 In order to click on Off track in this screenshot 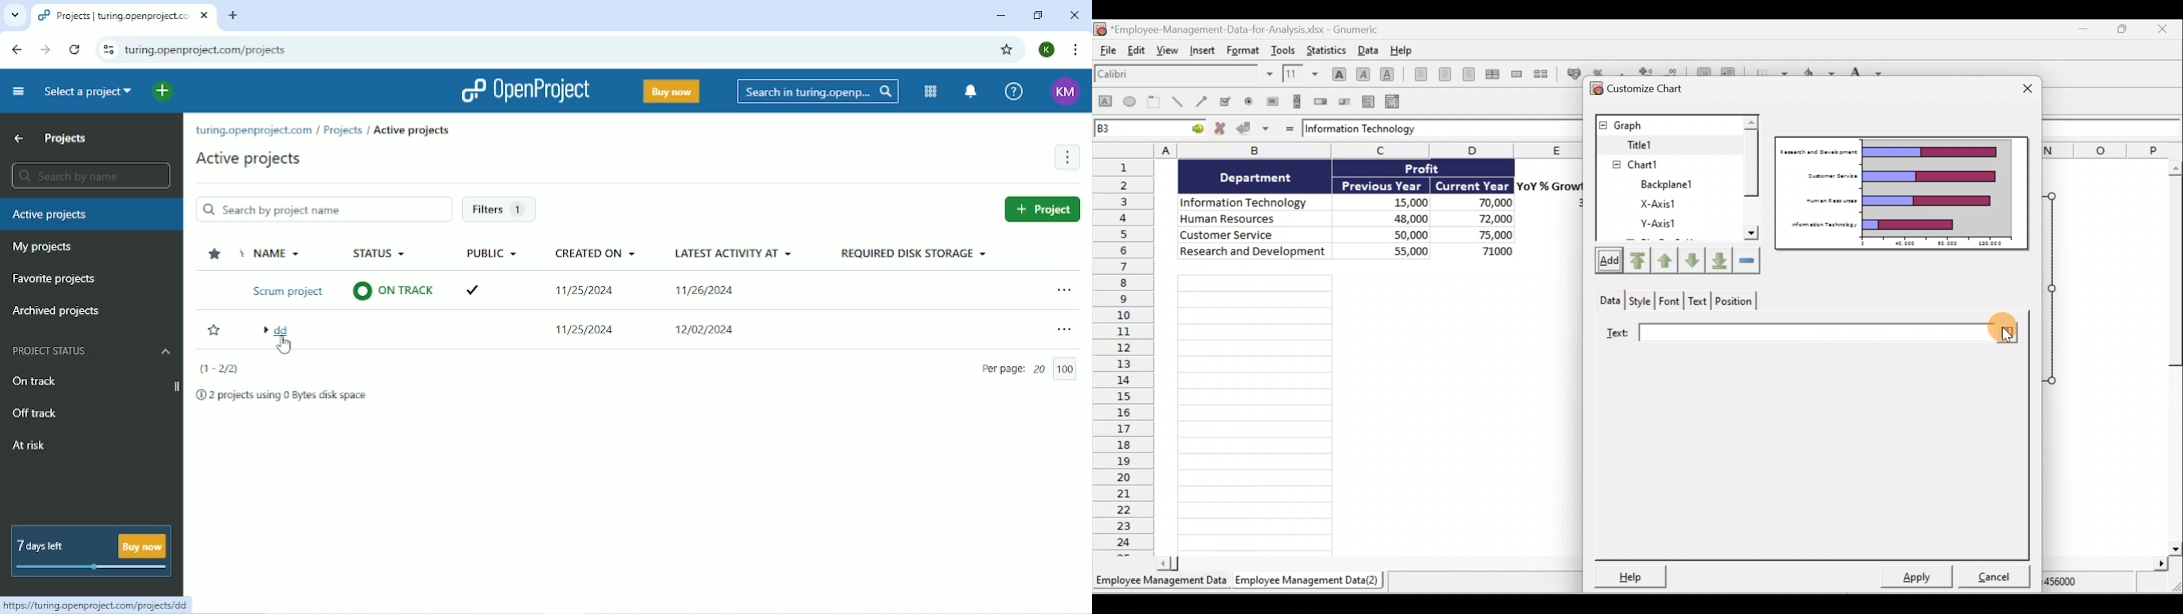, I will do `click(34, 413)`.